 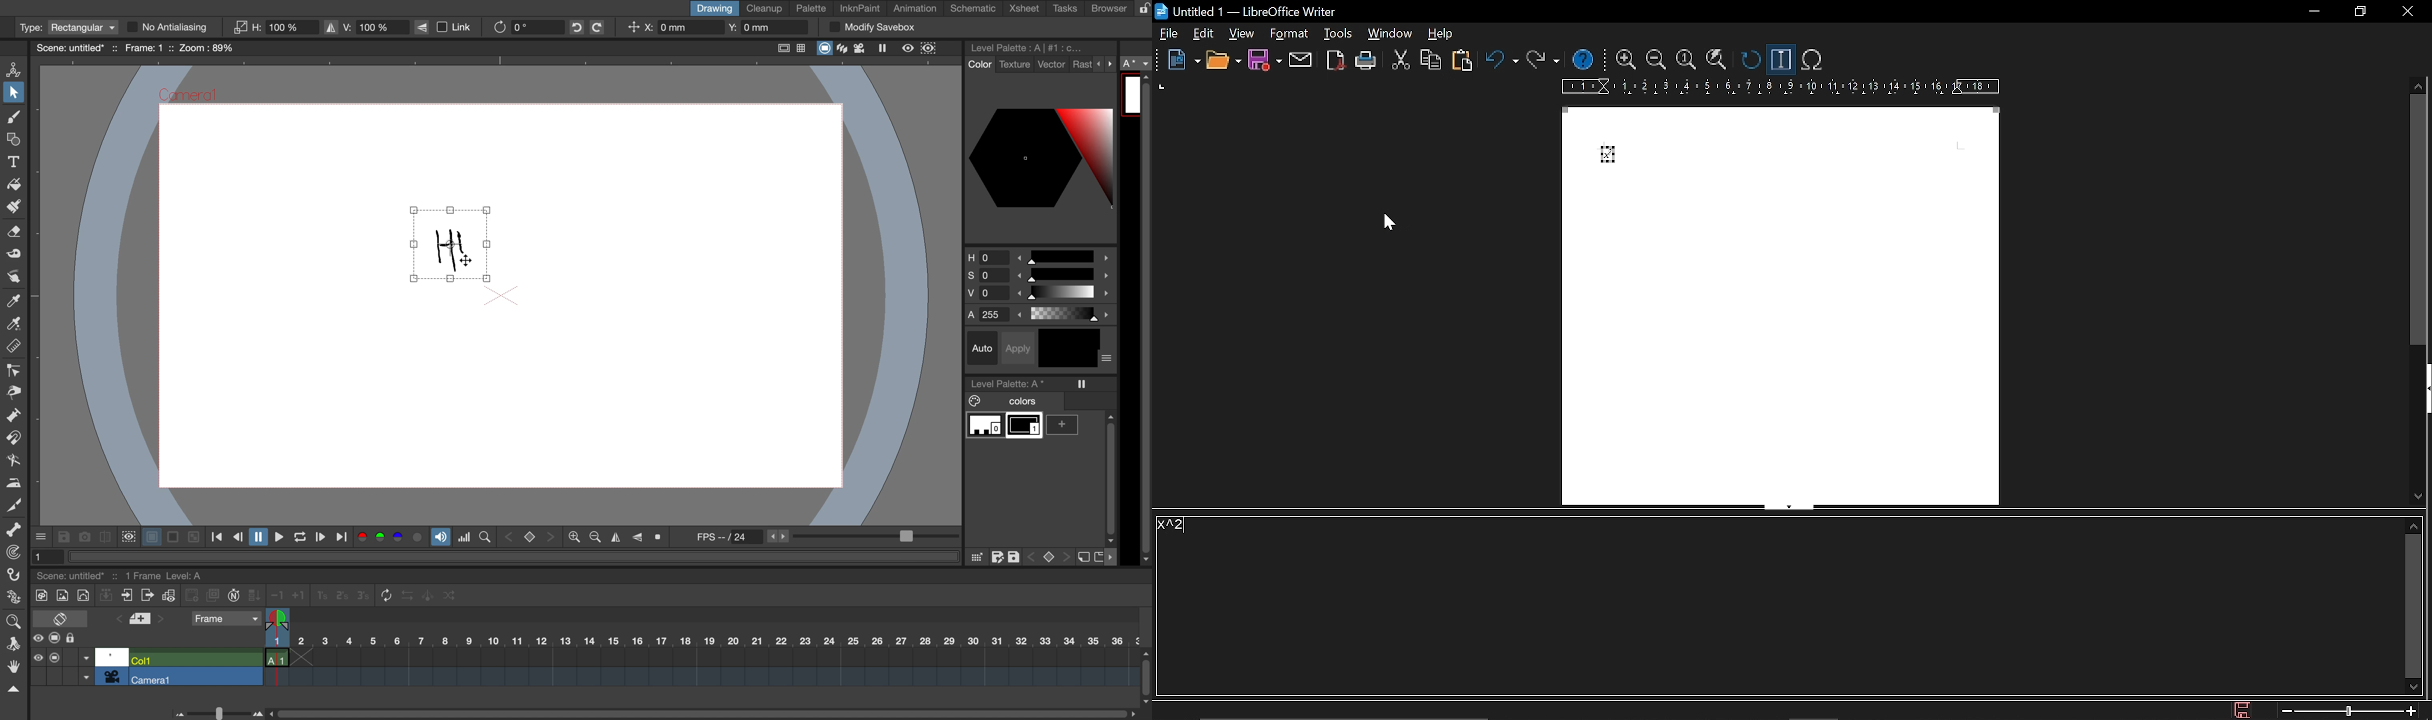 I want to click on close, so click(x=2408, y=12).